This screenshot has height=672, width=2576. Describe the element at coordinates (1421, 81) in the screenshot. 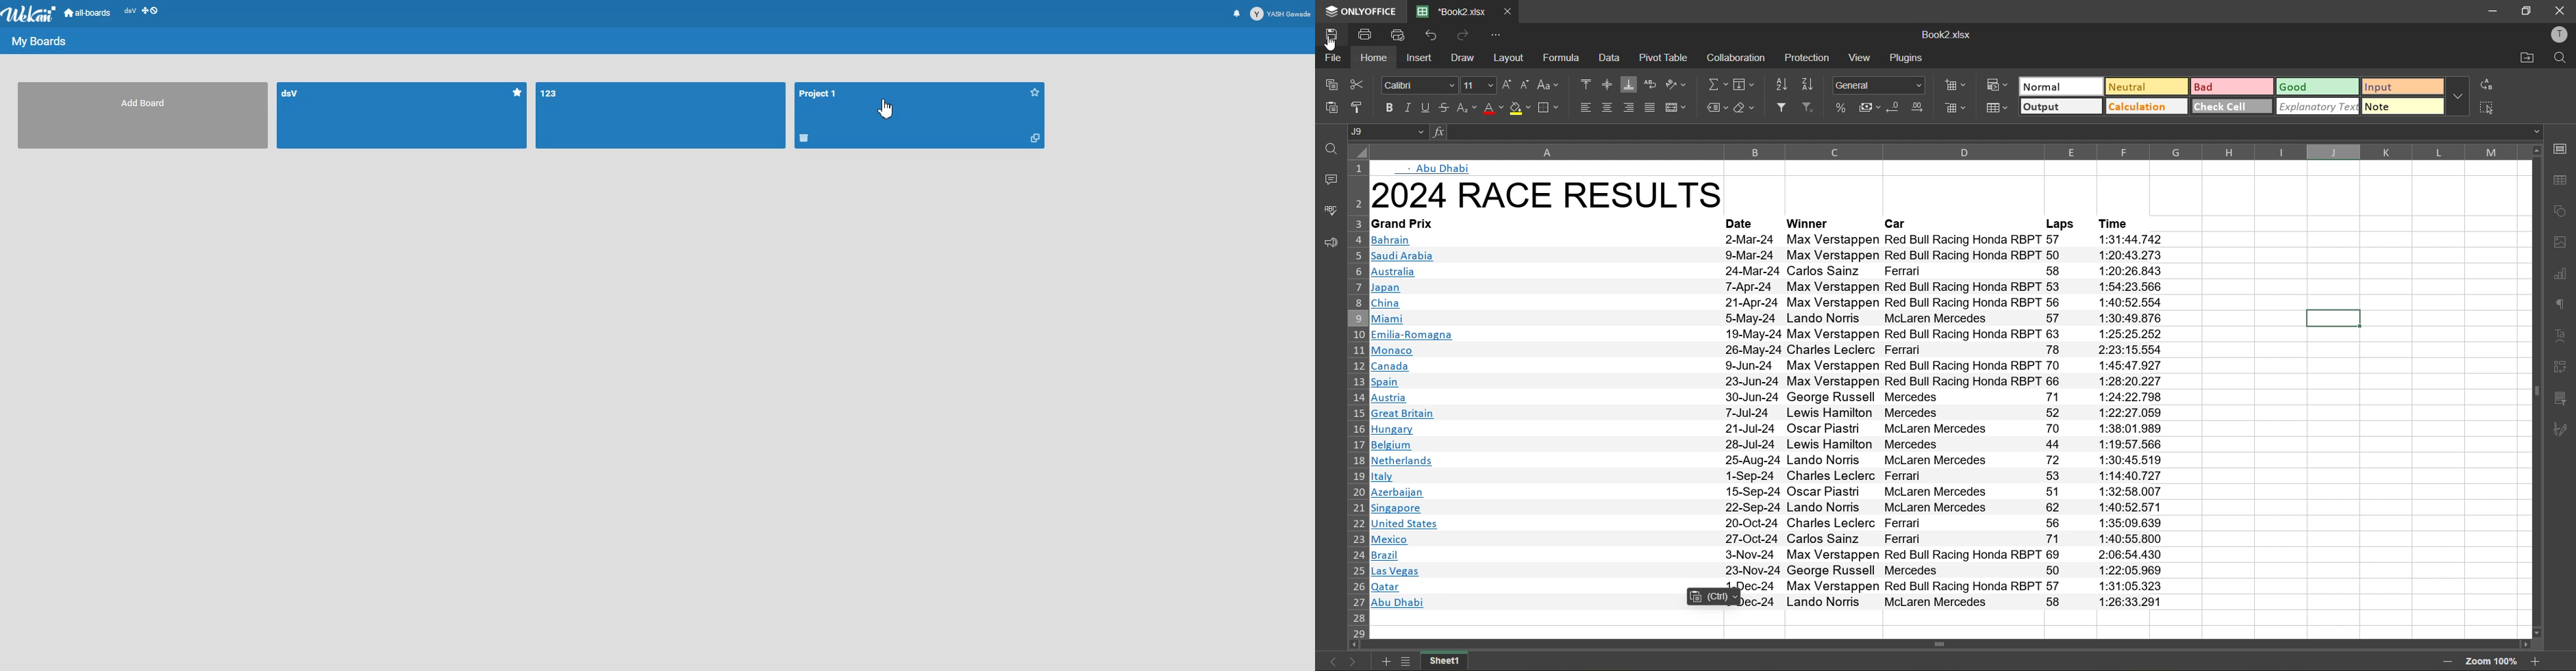

I see `font style` at that location.